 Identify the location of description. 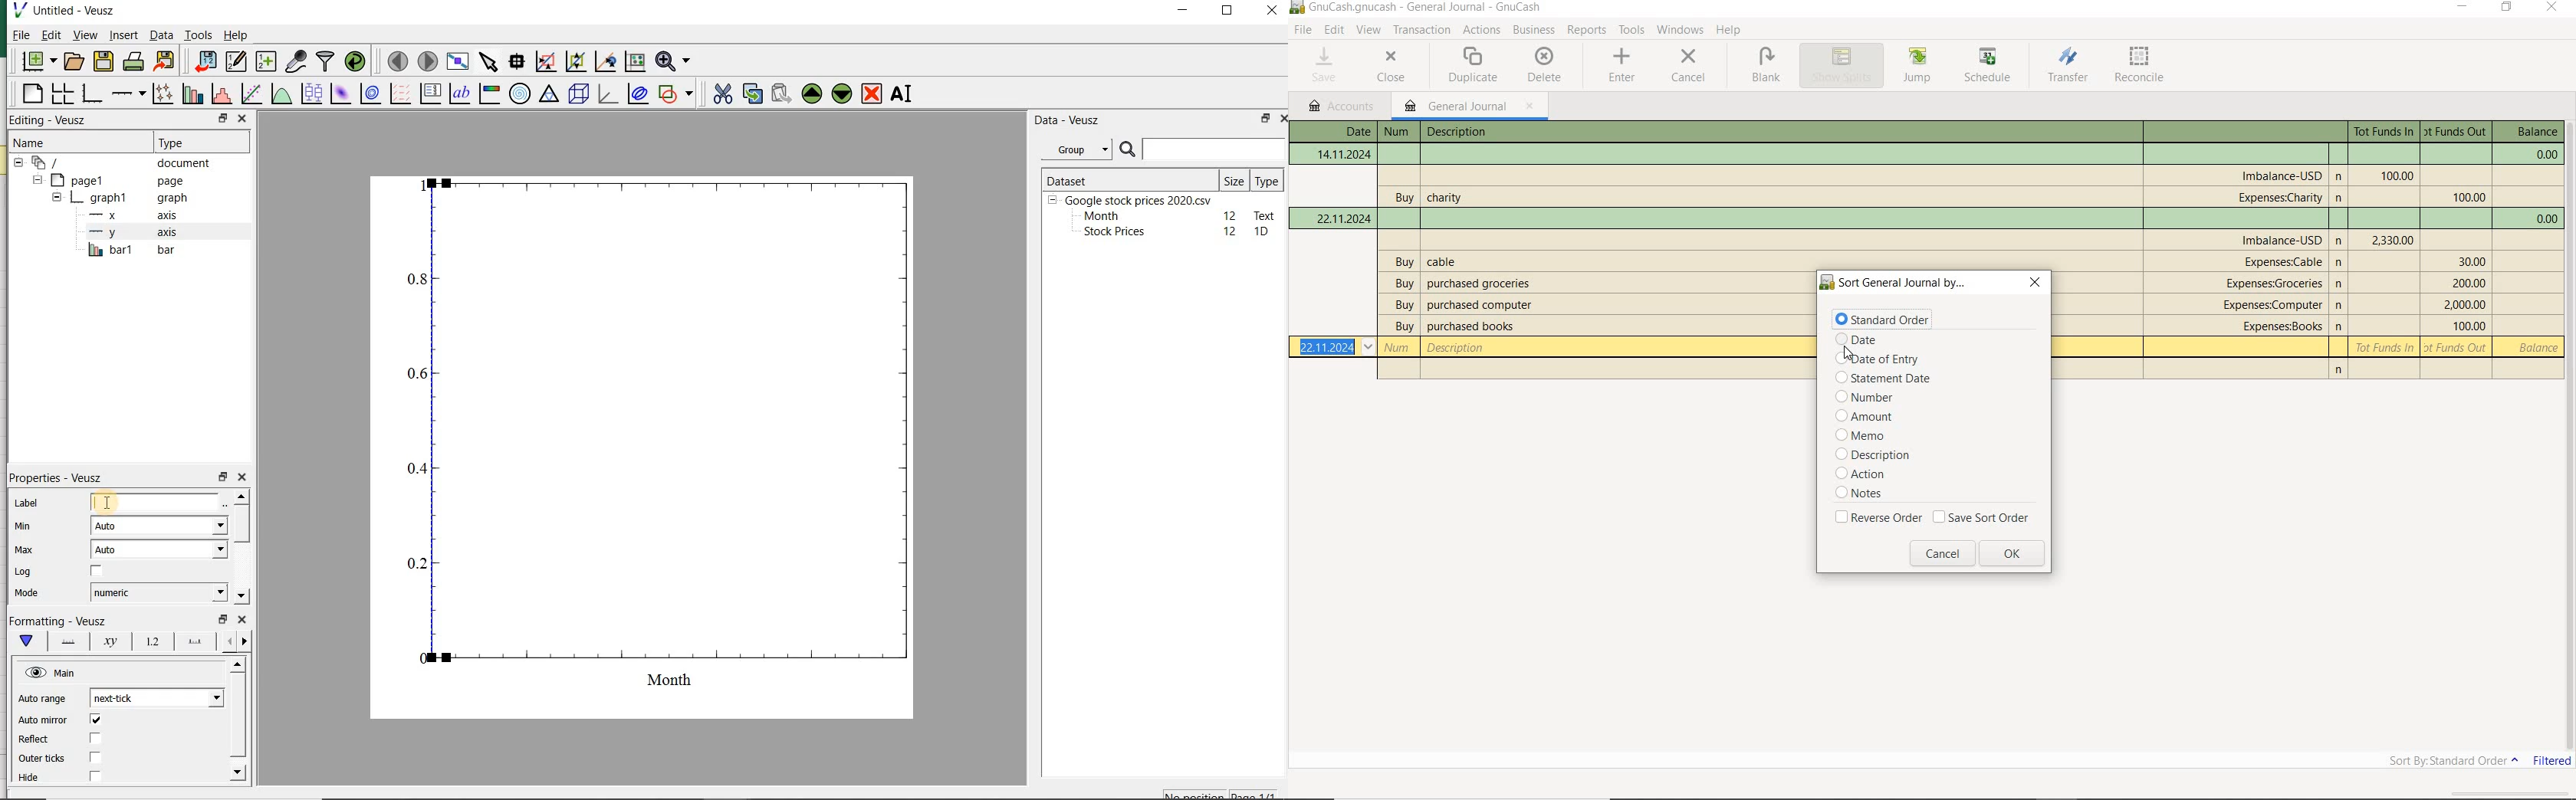
(1447, 195).